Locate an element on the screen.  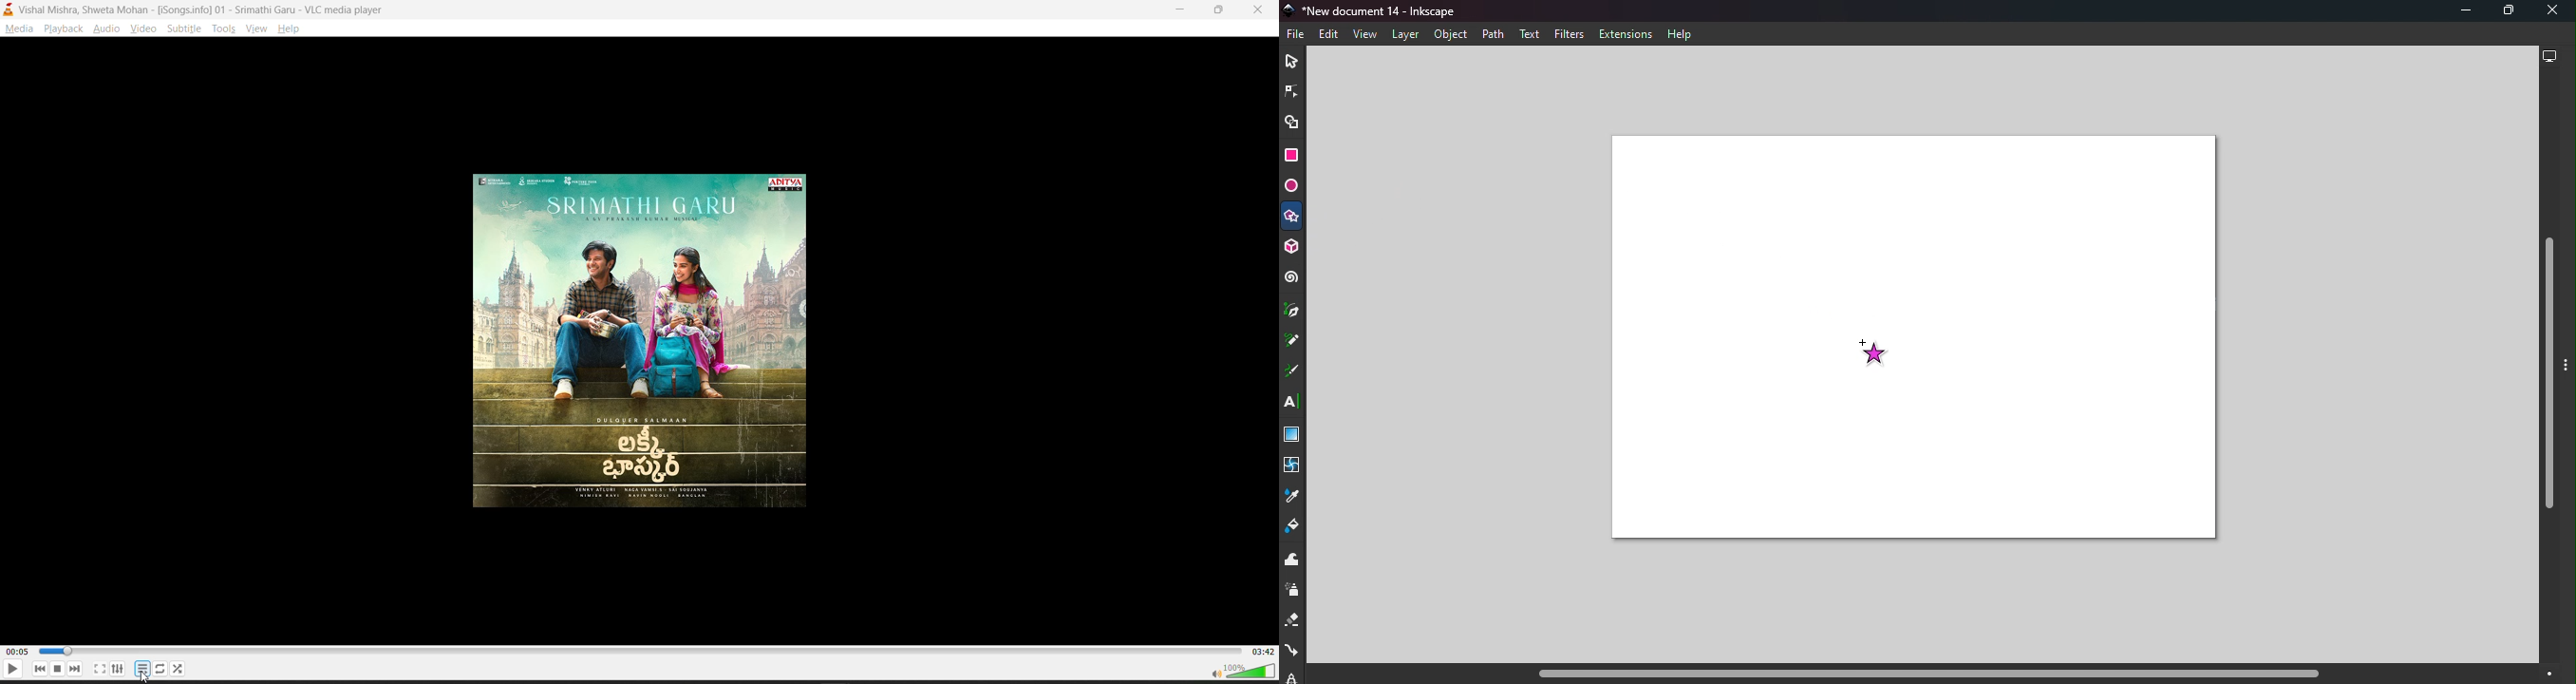
loop is located at coordinates (142, 669).